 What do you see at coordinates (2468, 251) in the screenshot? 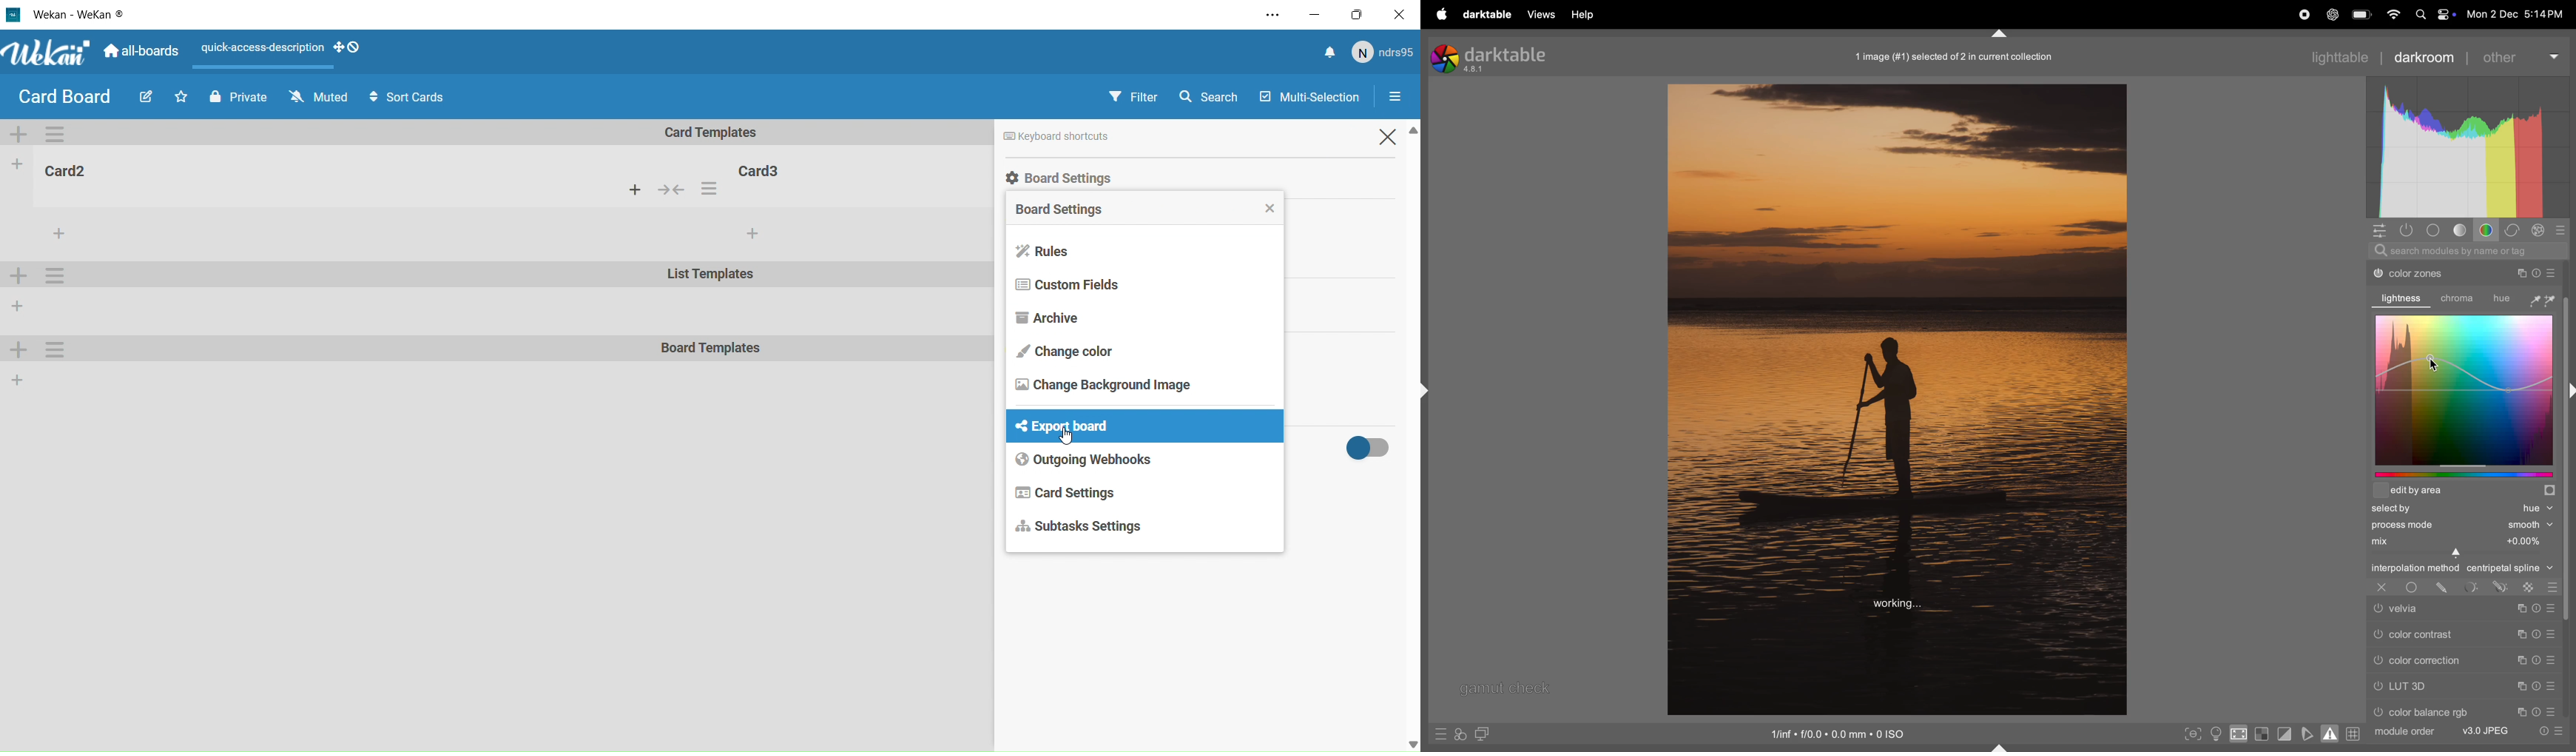
I see `search modules by name or tag` at bounding box center [2468, 251].